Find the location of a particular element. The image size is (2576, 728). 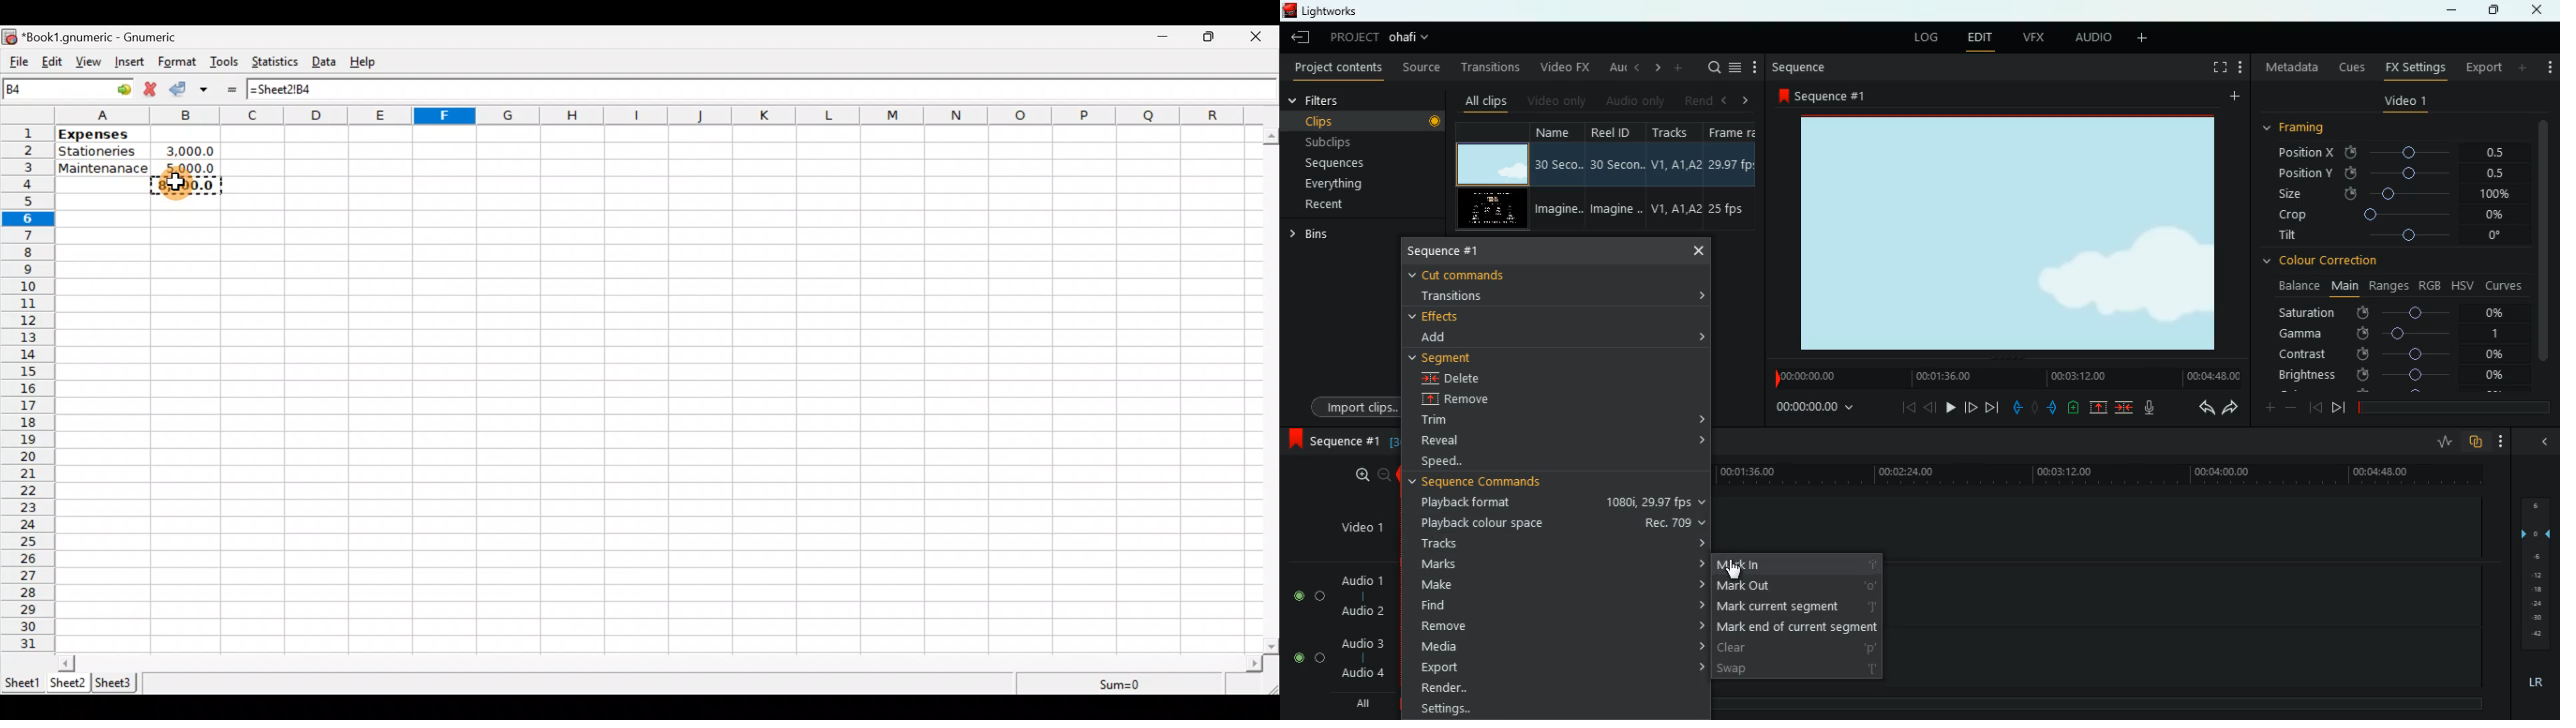

metadata is located at coordinates (2288, 65).